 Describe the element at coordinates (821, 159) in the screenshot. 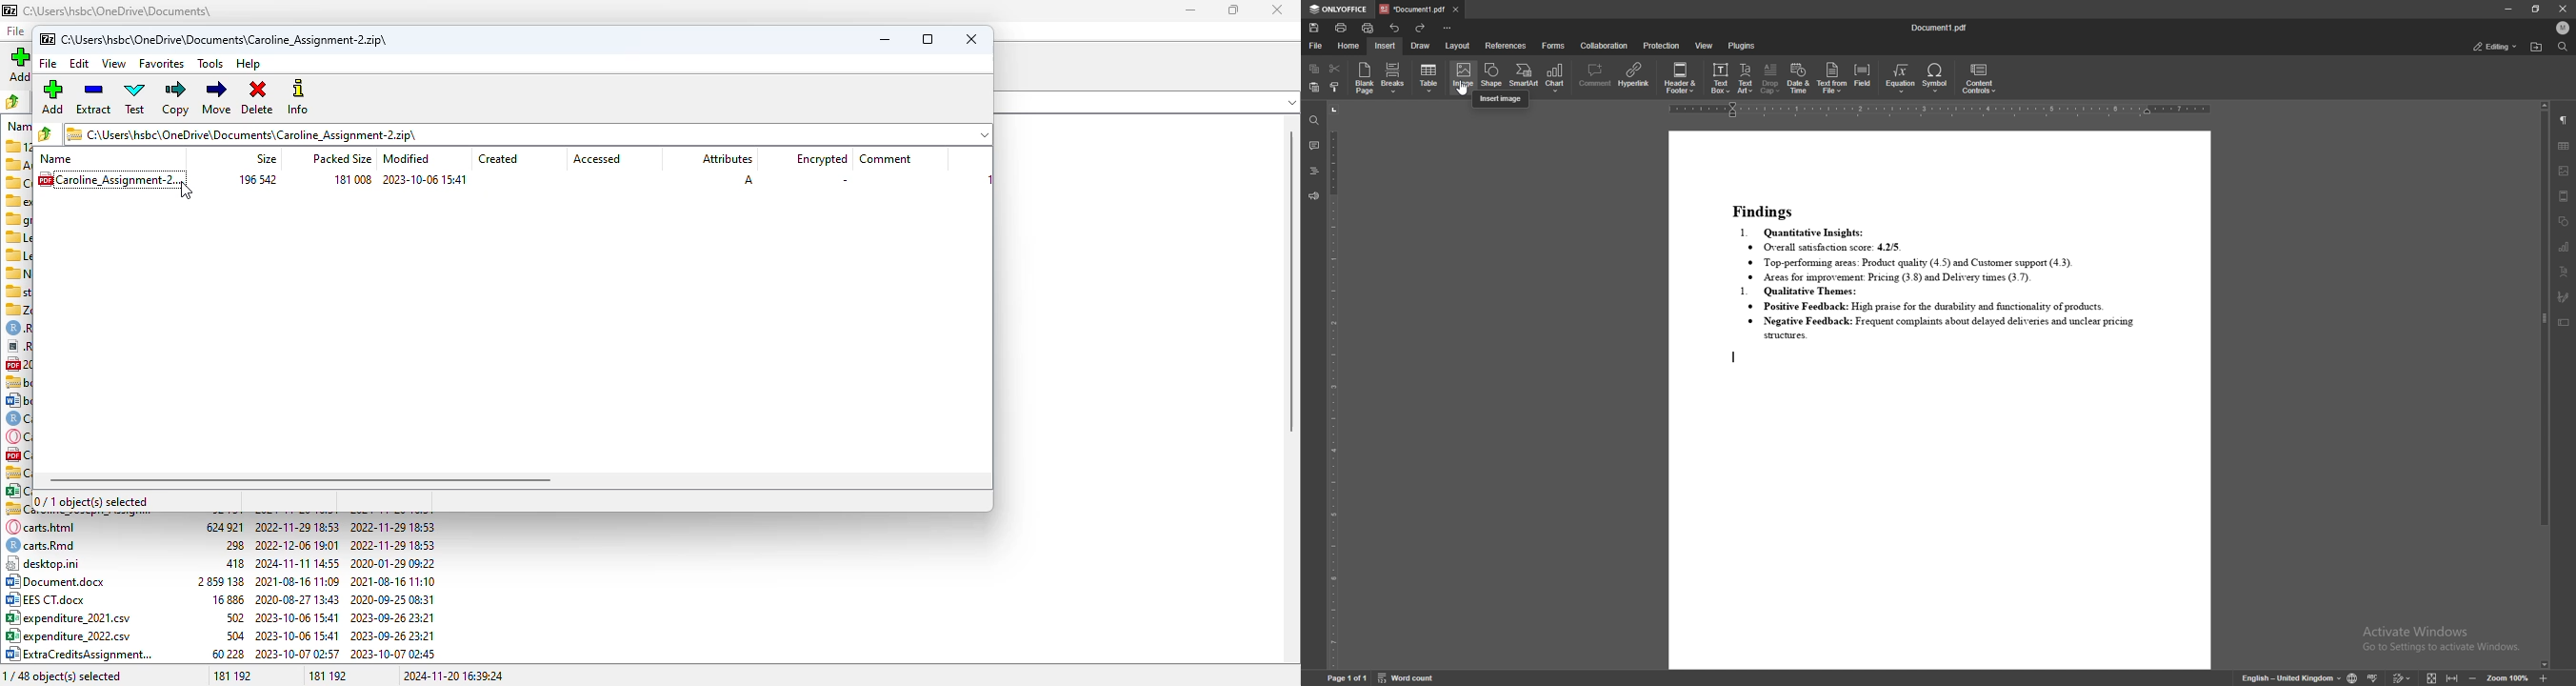

I see `encrypted` at that location.